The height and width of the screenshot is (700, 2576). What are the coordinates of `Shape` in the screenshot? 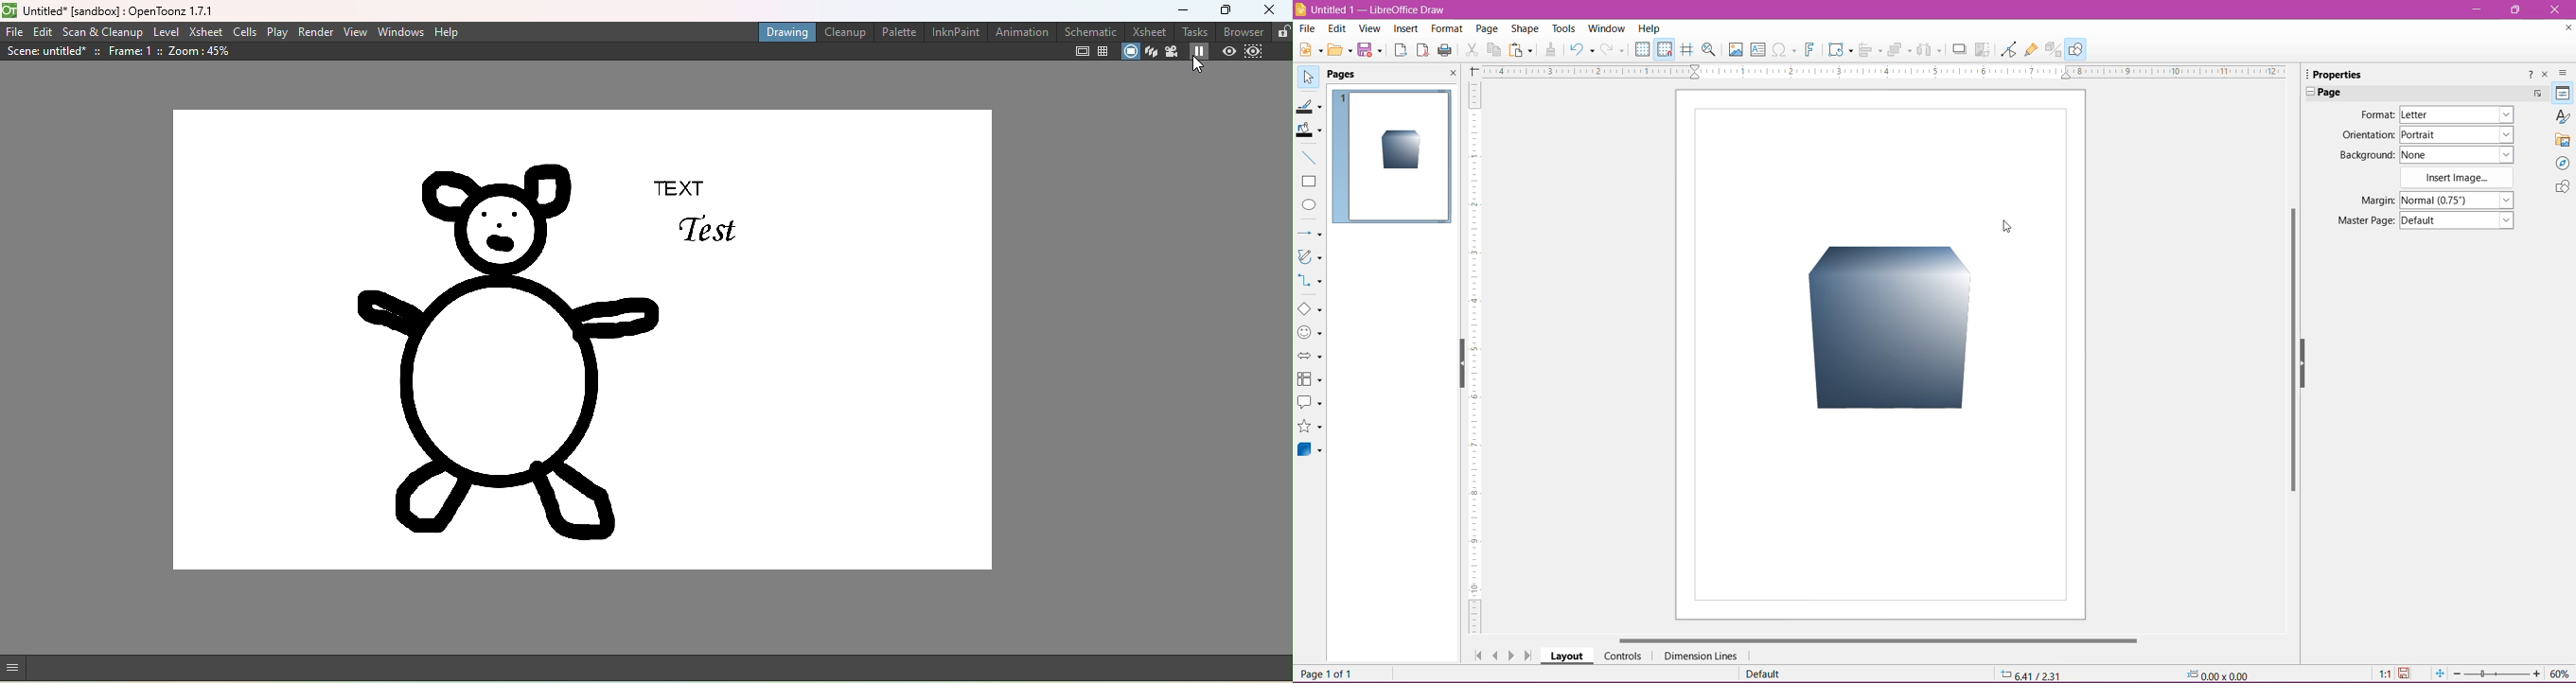 It's located at (1525, 30).